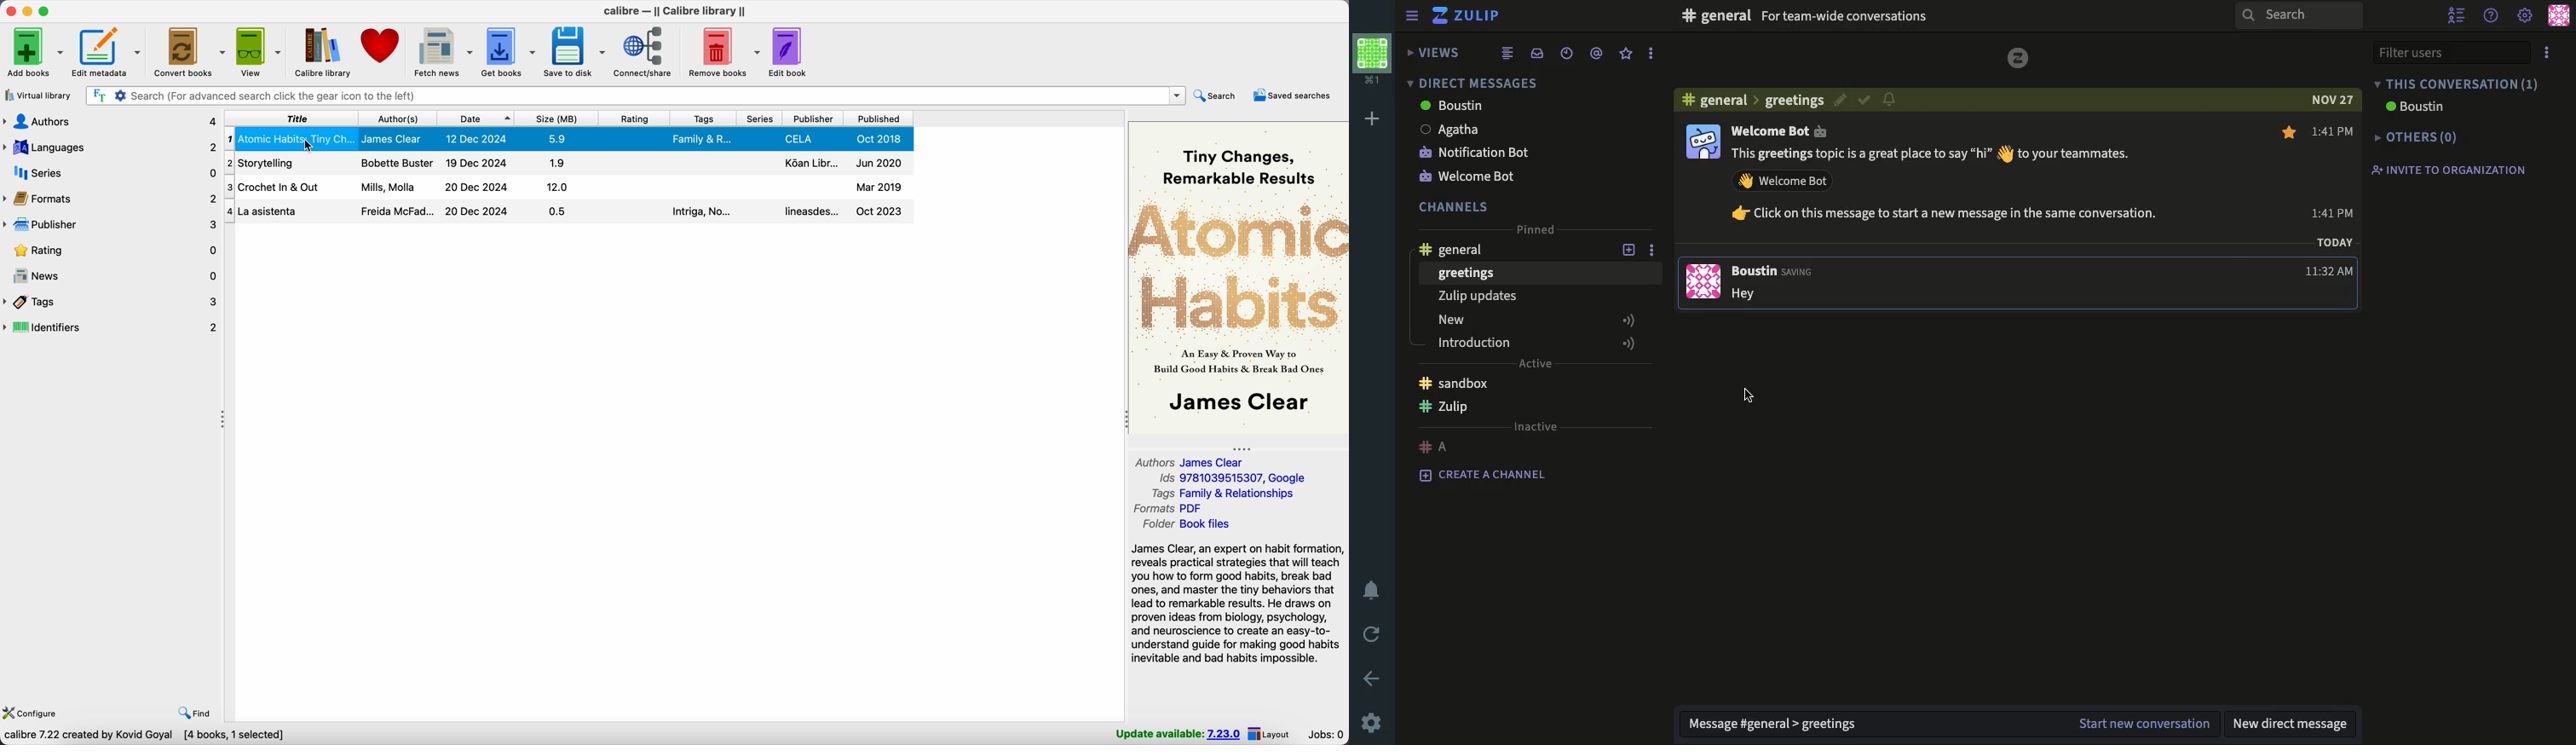 This screenshot has width=2576, height=756. I want to click on Notification Bot, so click(1477, 153).